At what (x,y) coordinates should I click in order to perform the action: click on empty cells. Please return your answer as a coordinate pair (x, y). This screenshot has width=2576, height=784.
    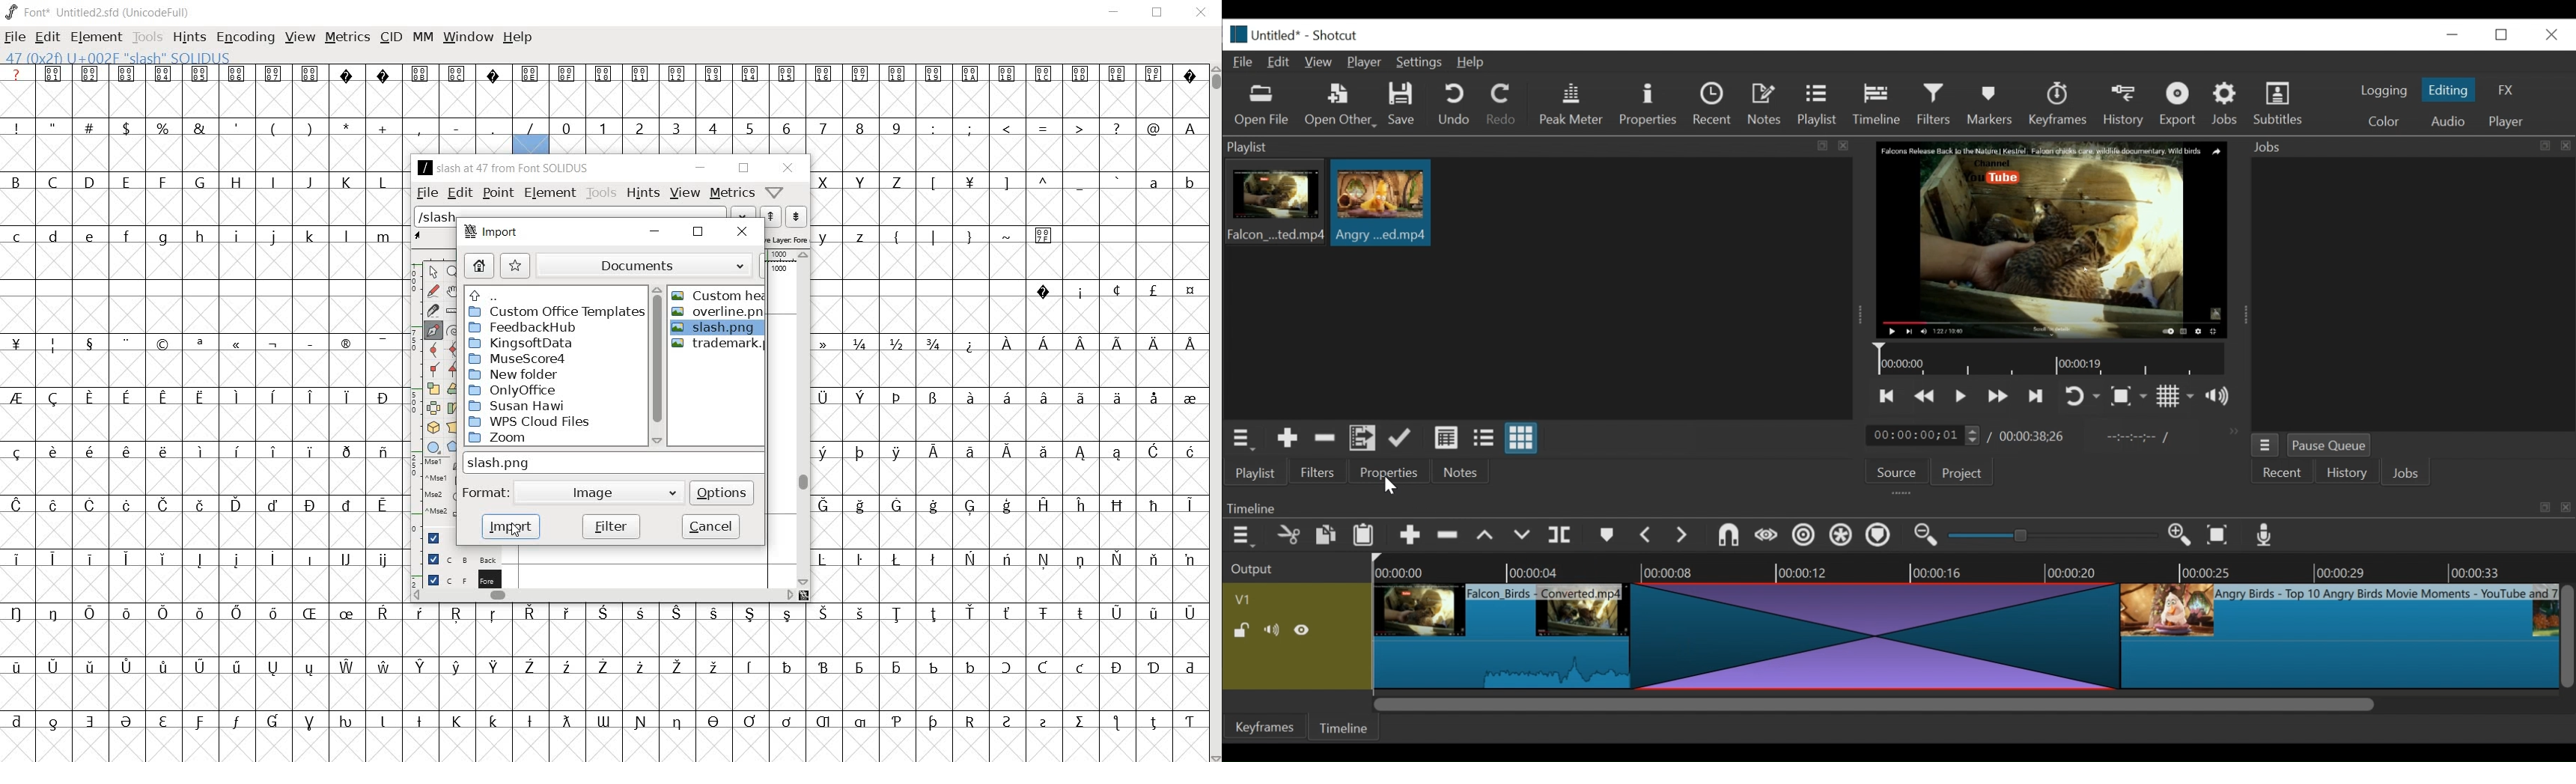
    Looking at the image, I should click on (202, 155).